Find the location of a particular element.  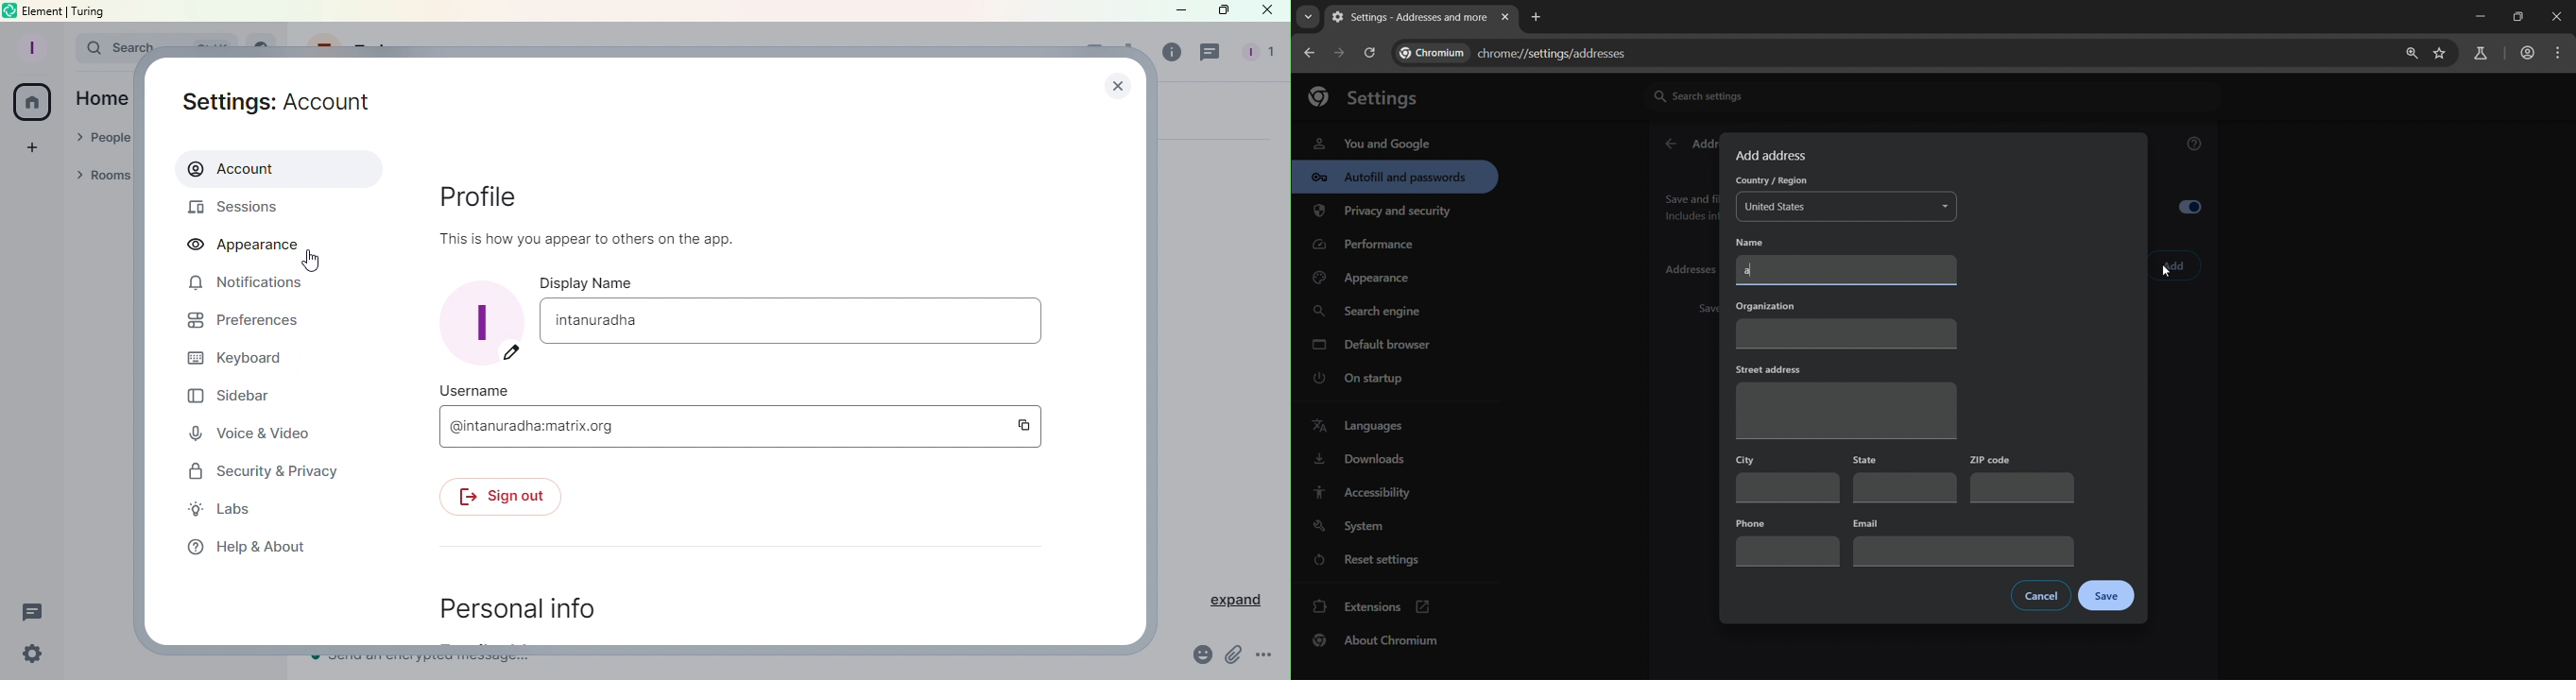

Home is located at coordinates (102, 97).